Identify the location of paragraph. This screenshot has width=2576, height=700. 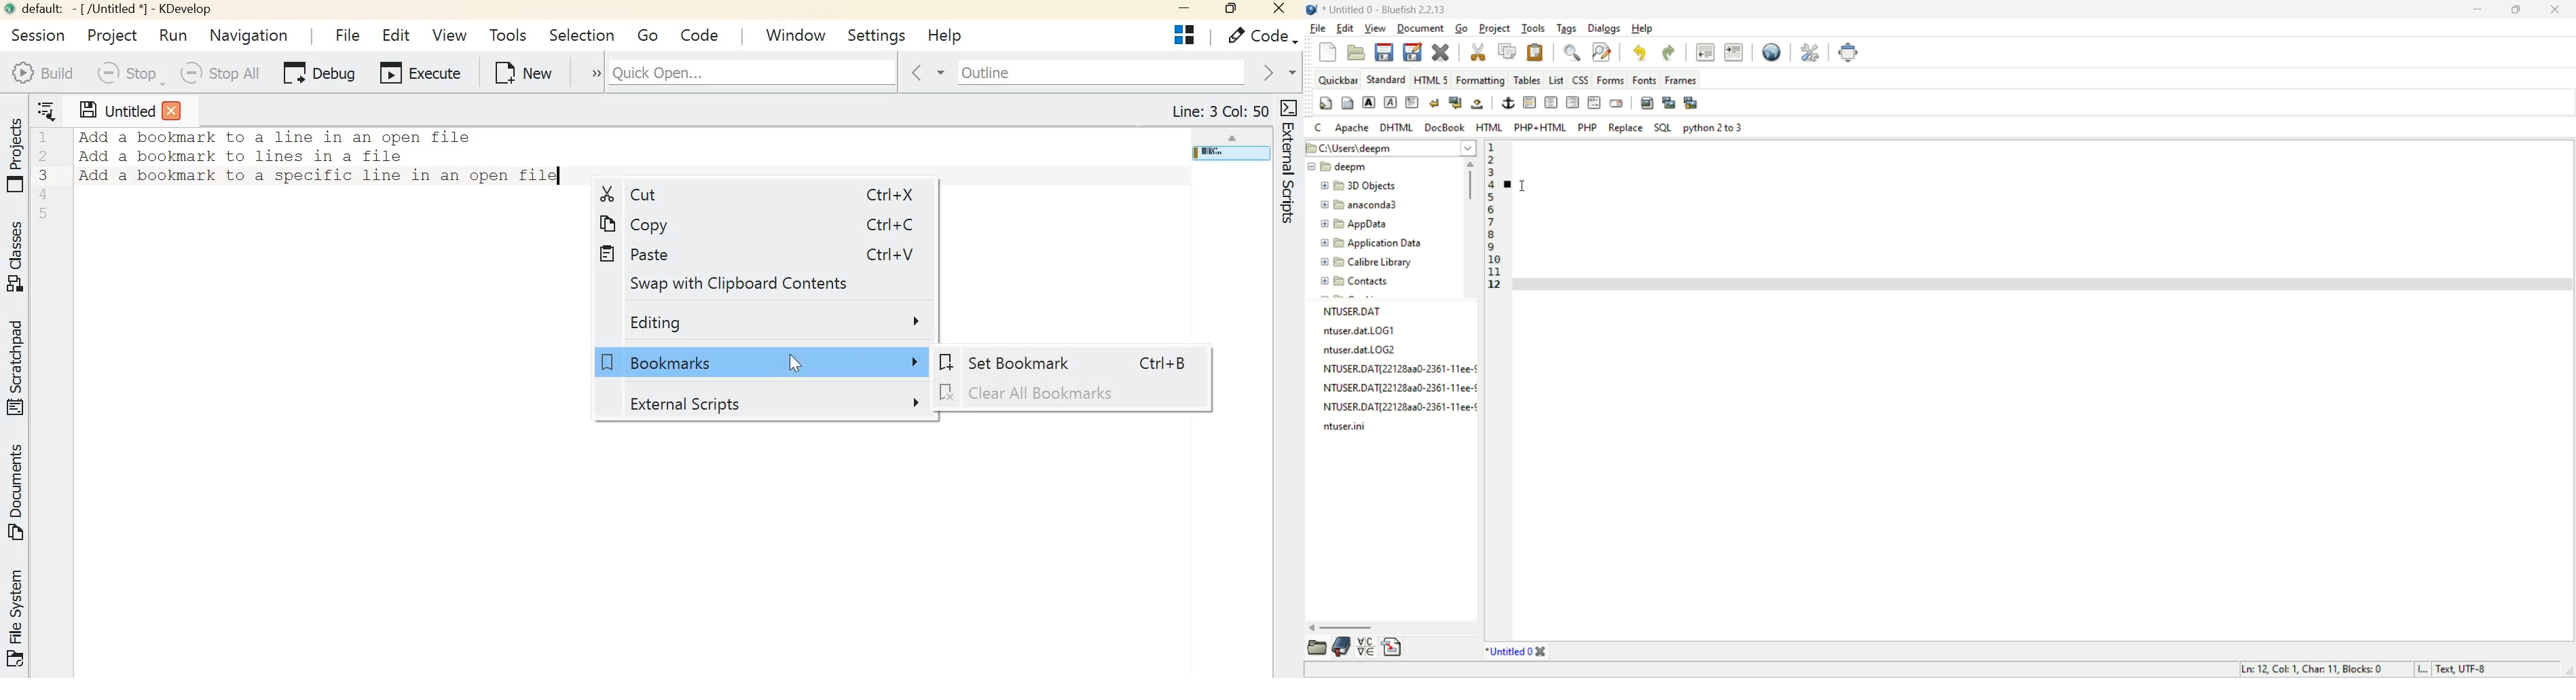
(1413, 102).